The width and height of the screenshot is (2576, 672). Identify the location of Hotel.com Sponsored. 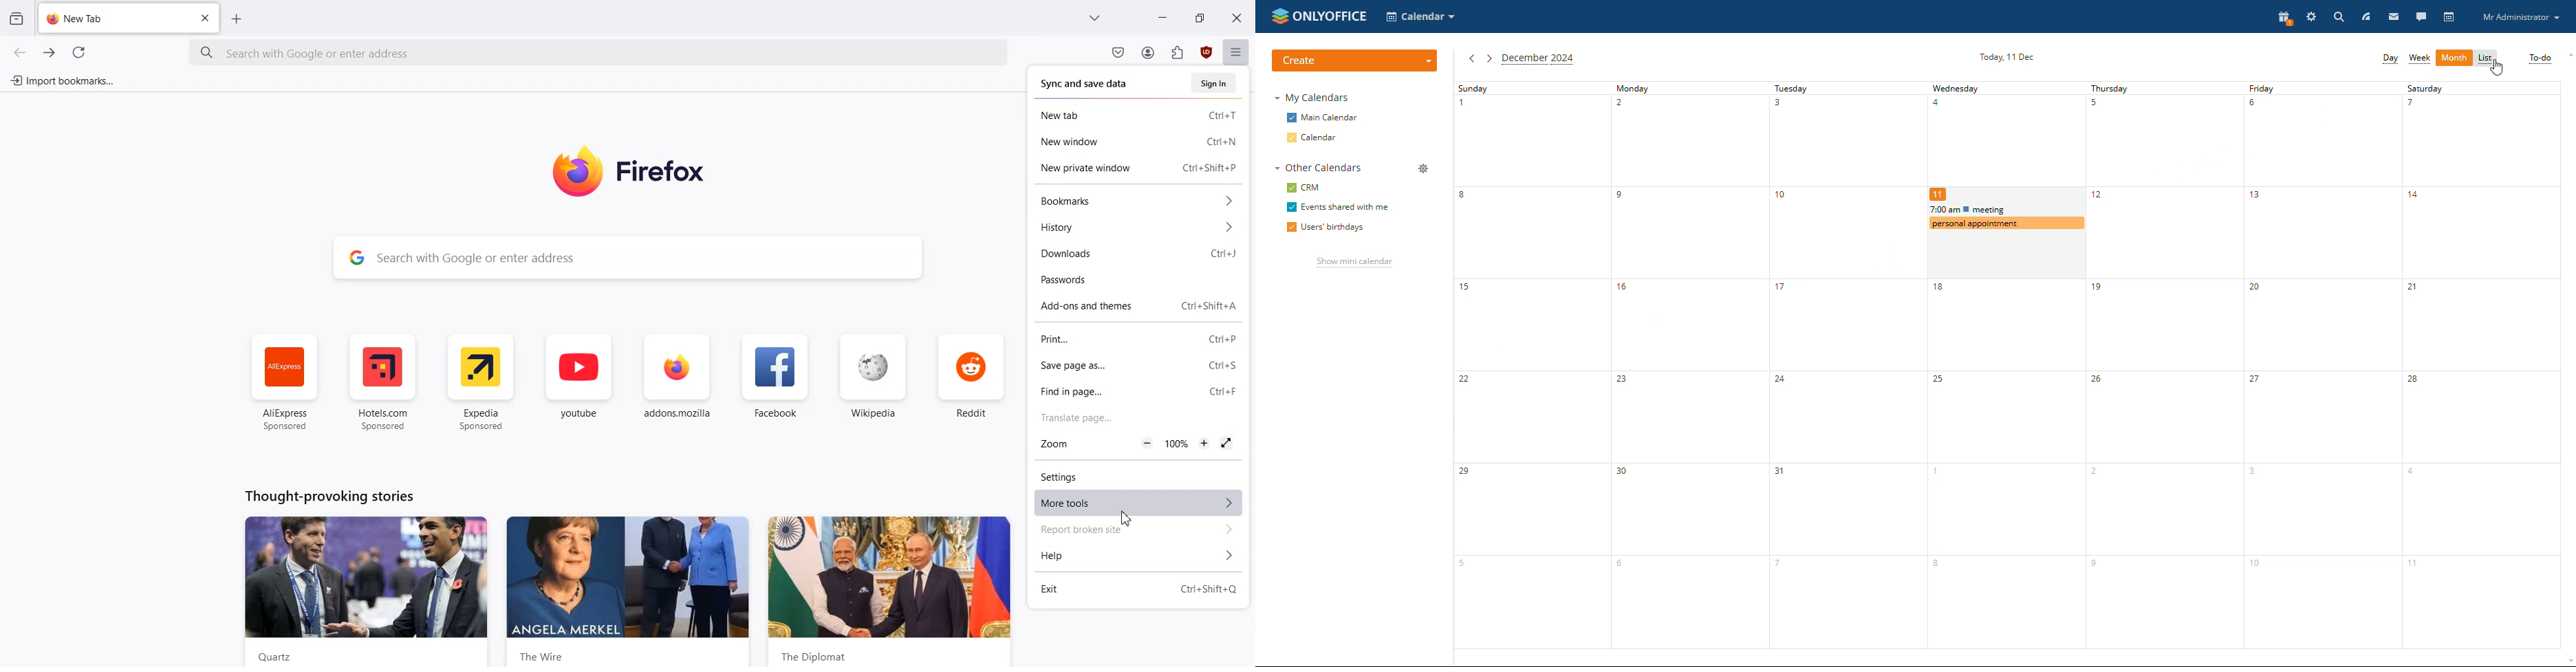
(386, 382).